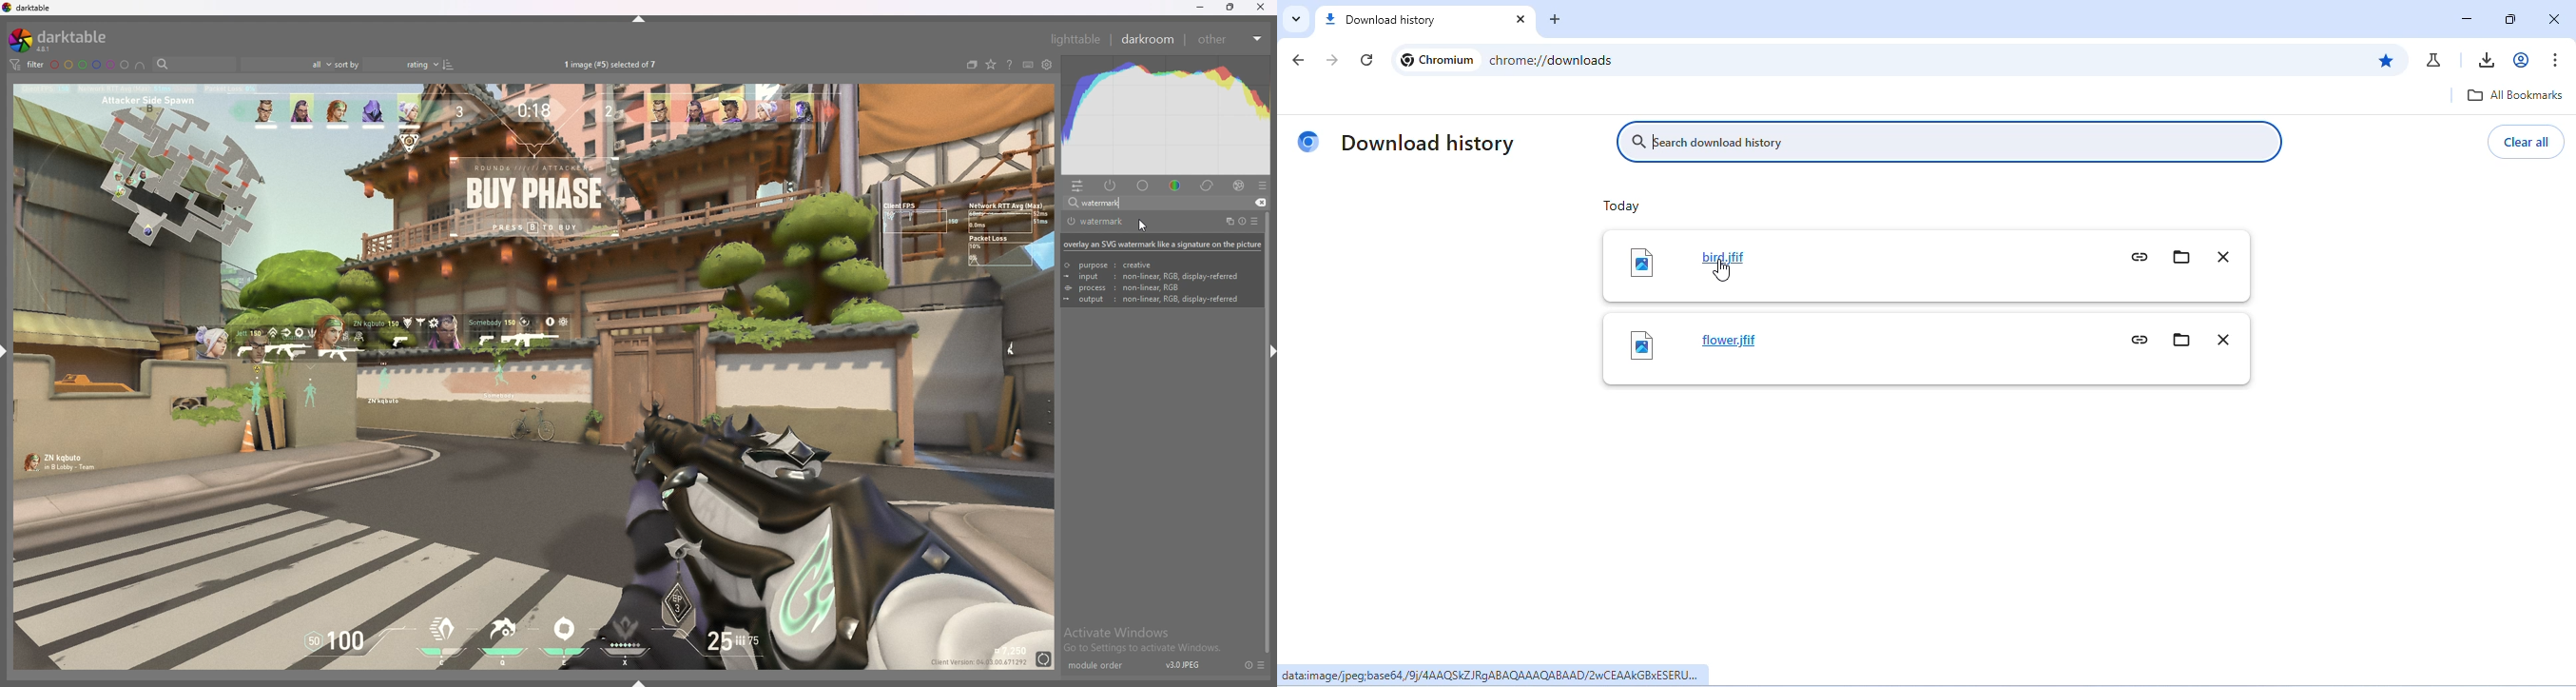  Describe the element at coordinates (1259, 203) in the screenshot. I see `remove` at that location.